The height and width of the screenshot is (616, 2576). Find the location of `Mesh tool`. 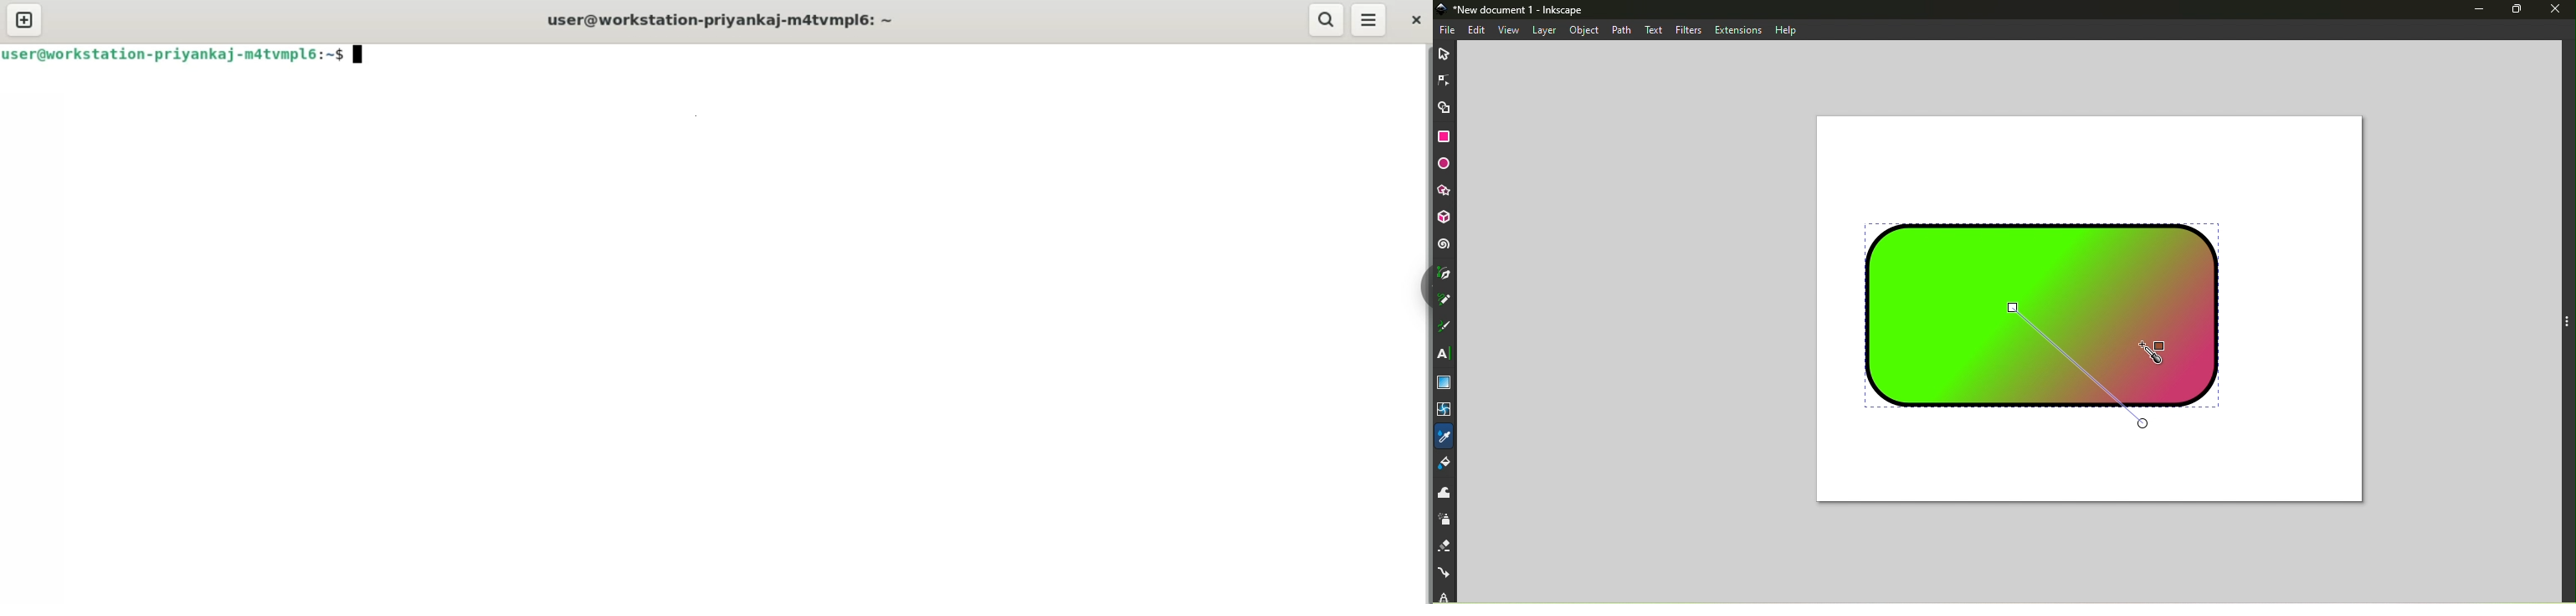

Mesh tool is located at coordinates (1446, 412).